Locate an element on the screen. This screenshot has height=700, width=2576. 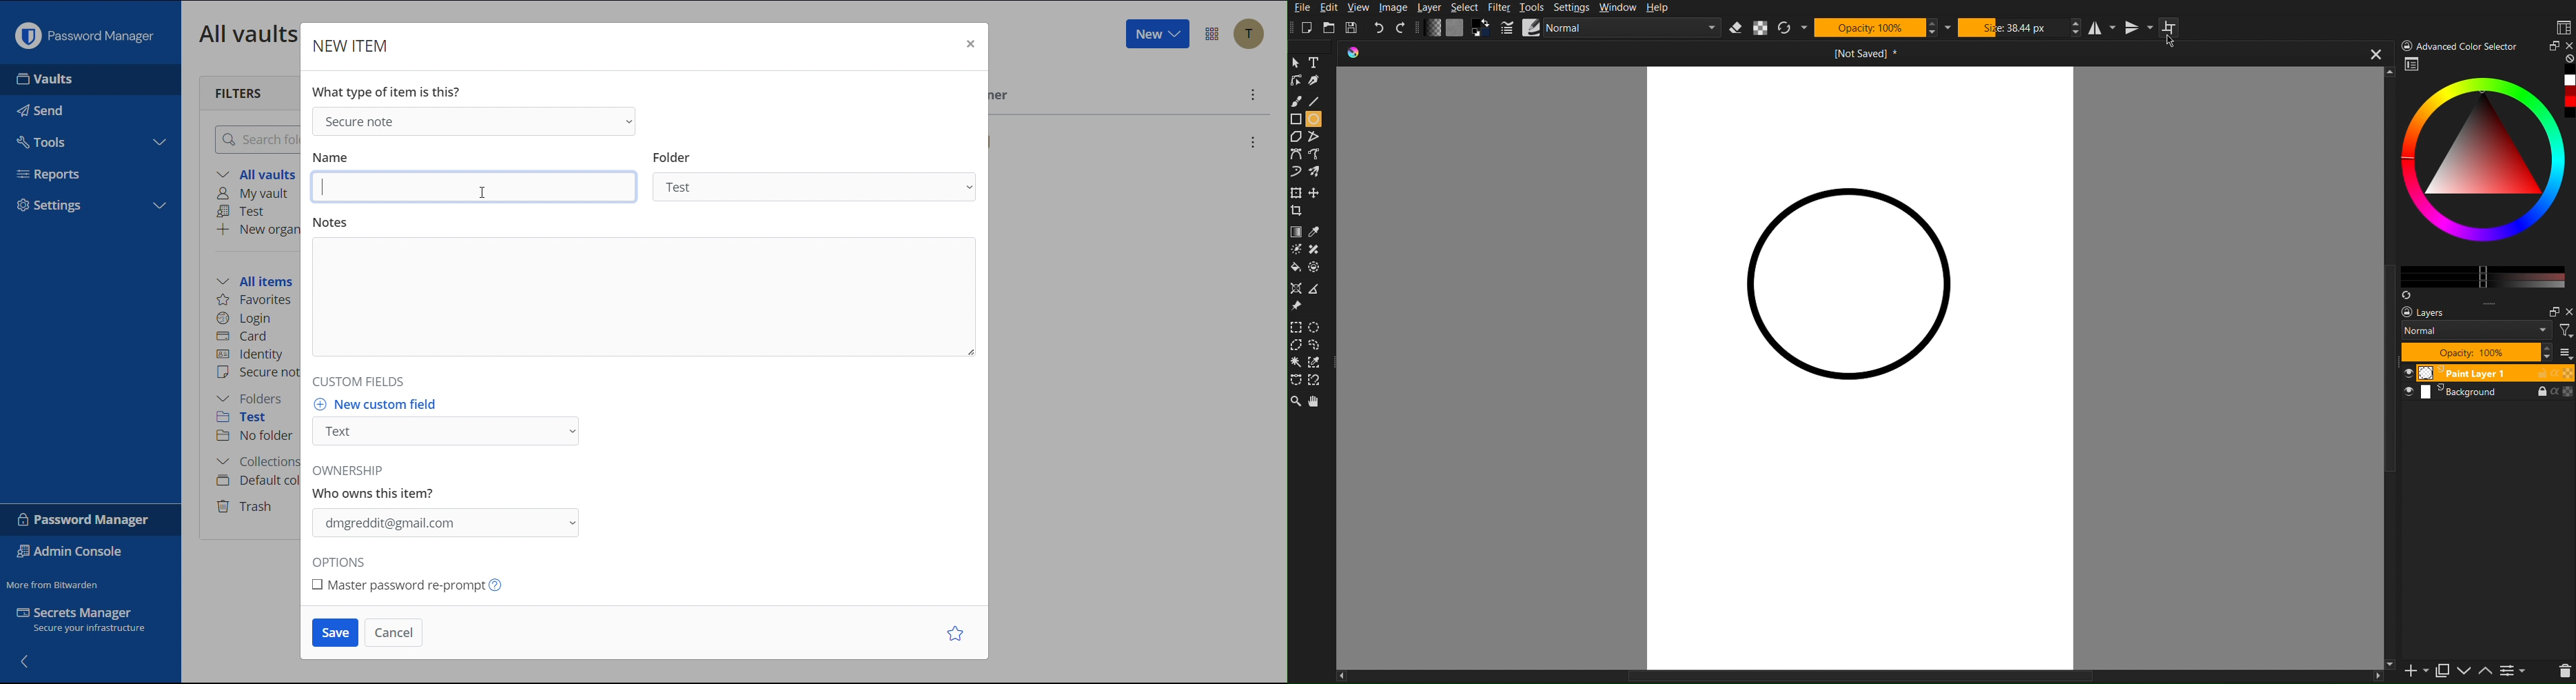
Admin Console is located at coordinates (73, 553).